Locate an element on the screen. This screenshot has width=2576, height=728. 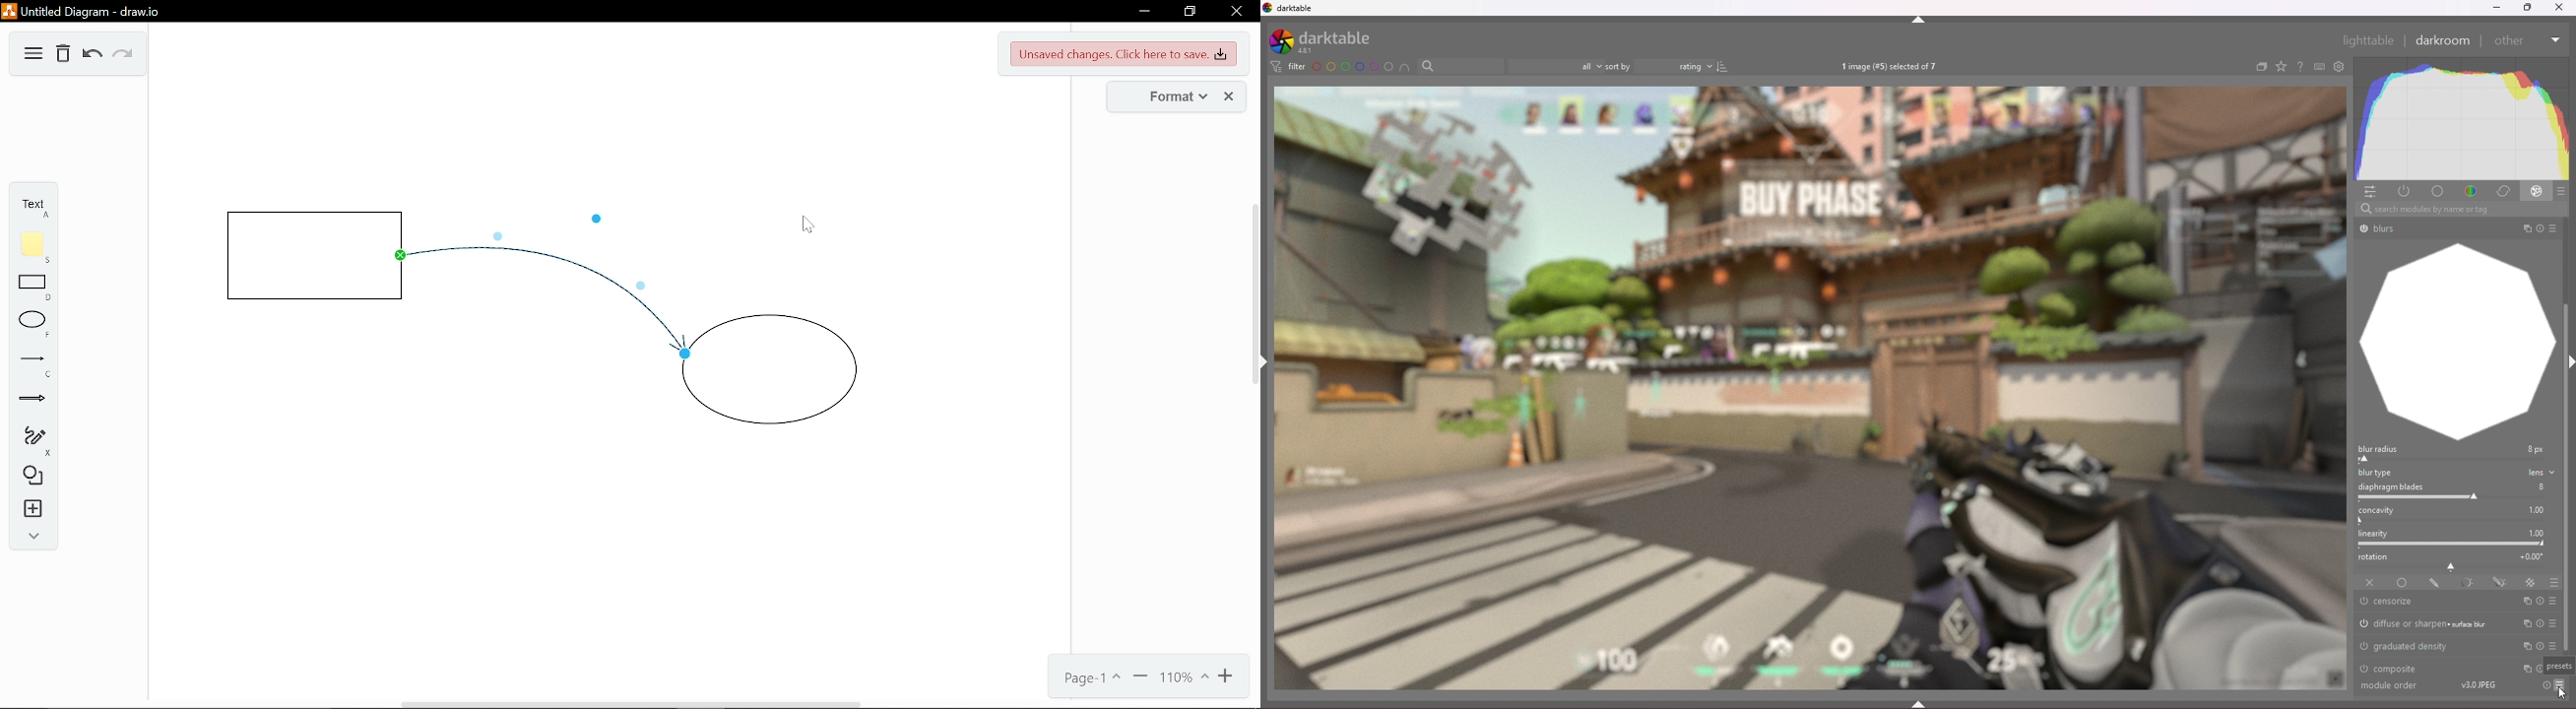
Ellipse is located at coordinates (30, 325).